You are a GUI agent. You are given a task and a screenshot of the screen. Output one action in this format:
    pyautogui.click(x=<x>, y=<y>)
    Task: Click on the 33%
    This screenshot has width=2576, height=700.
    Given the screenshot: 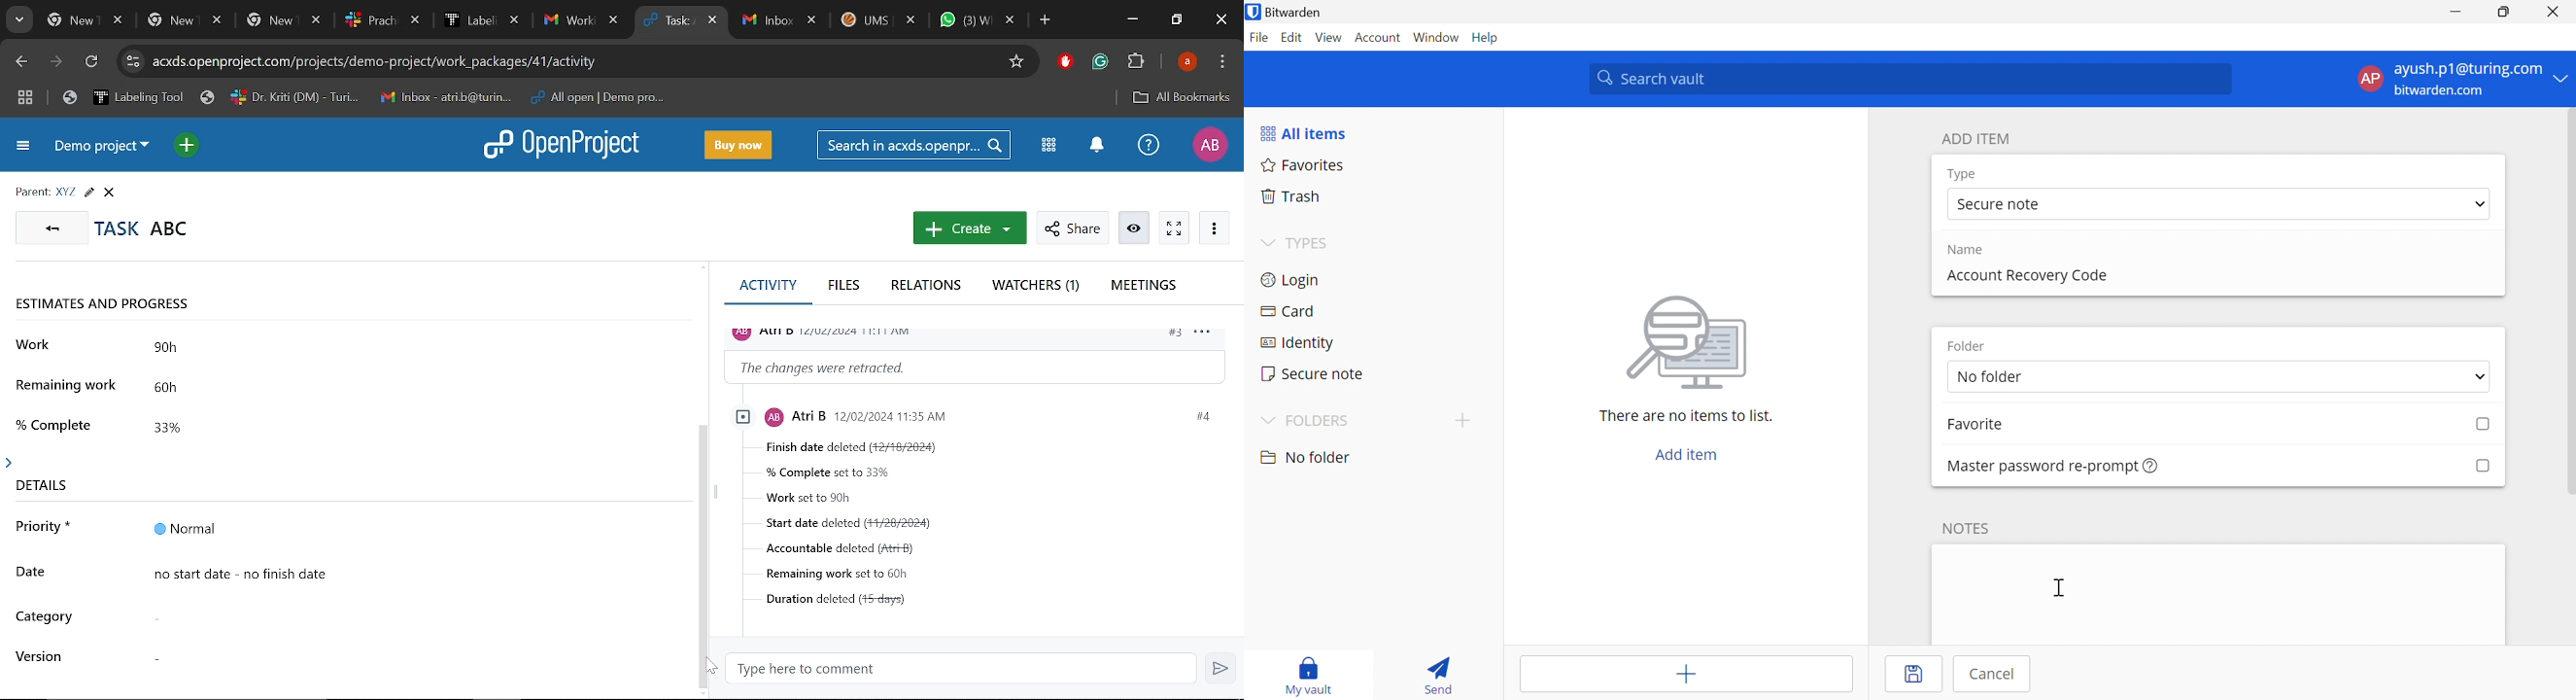 What is the action you would take?
    pyautogui.click(x=193, y=425)
    